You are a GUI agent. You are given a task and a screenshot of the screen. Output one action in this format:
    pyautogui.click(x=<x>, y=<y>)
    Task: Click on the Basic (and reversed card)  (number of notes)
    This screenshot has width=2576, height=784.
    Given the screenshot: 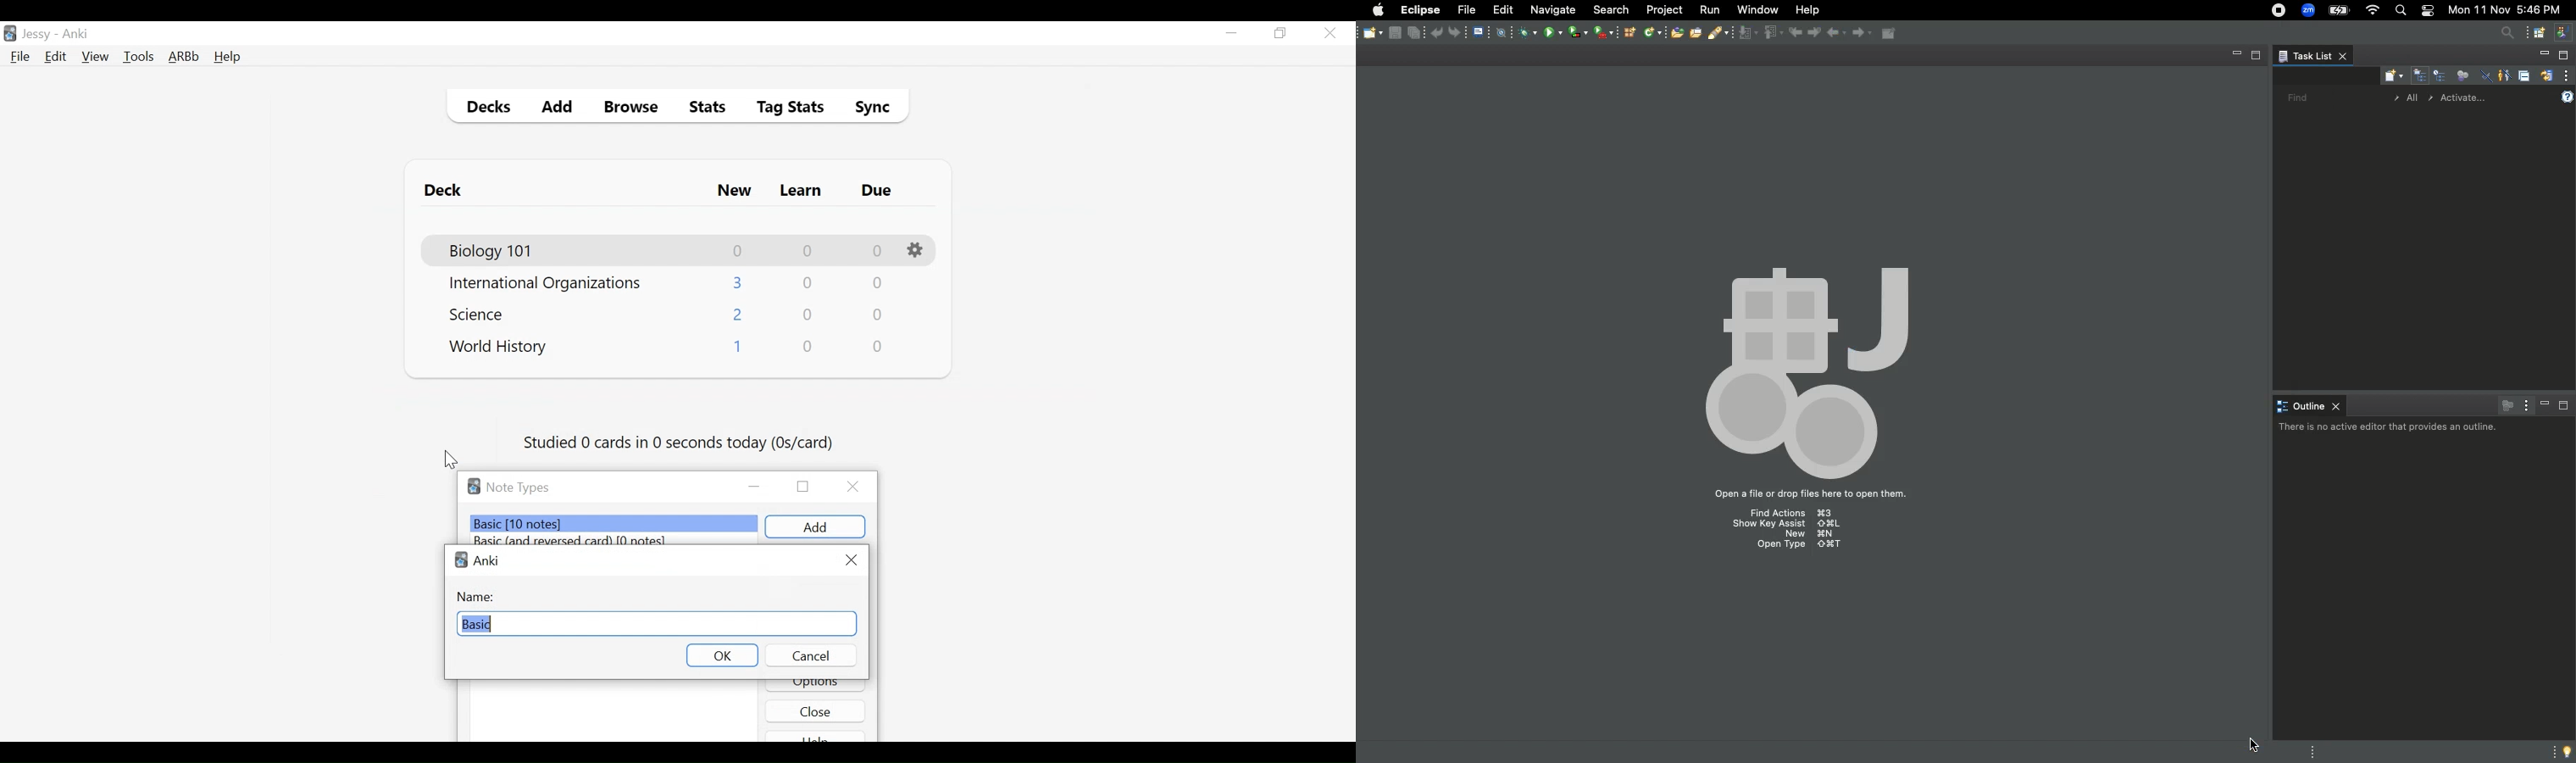 What is the action you would take?
    pyautogui.click(x=578, y=540)
    